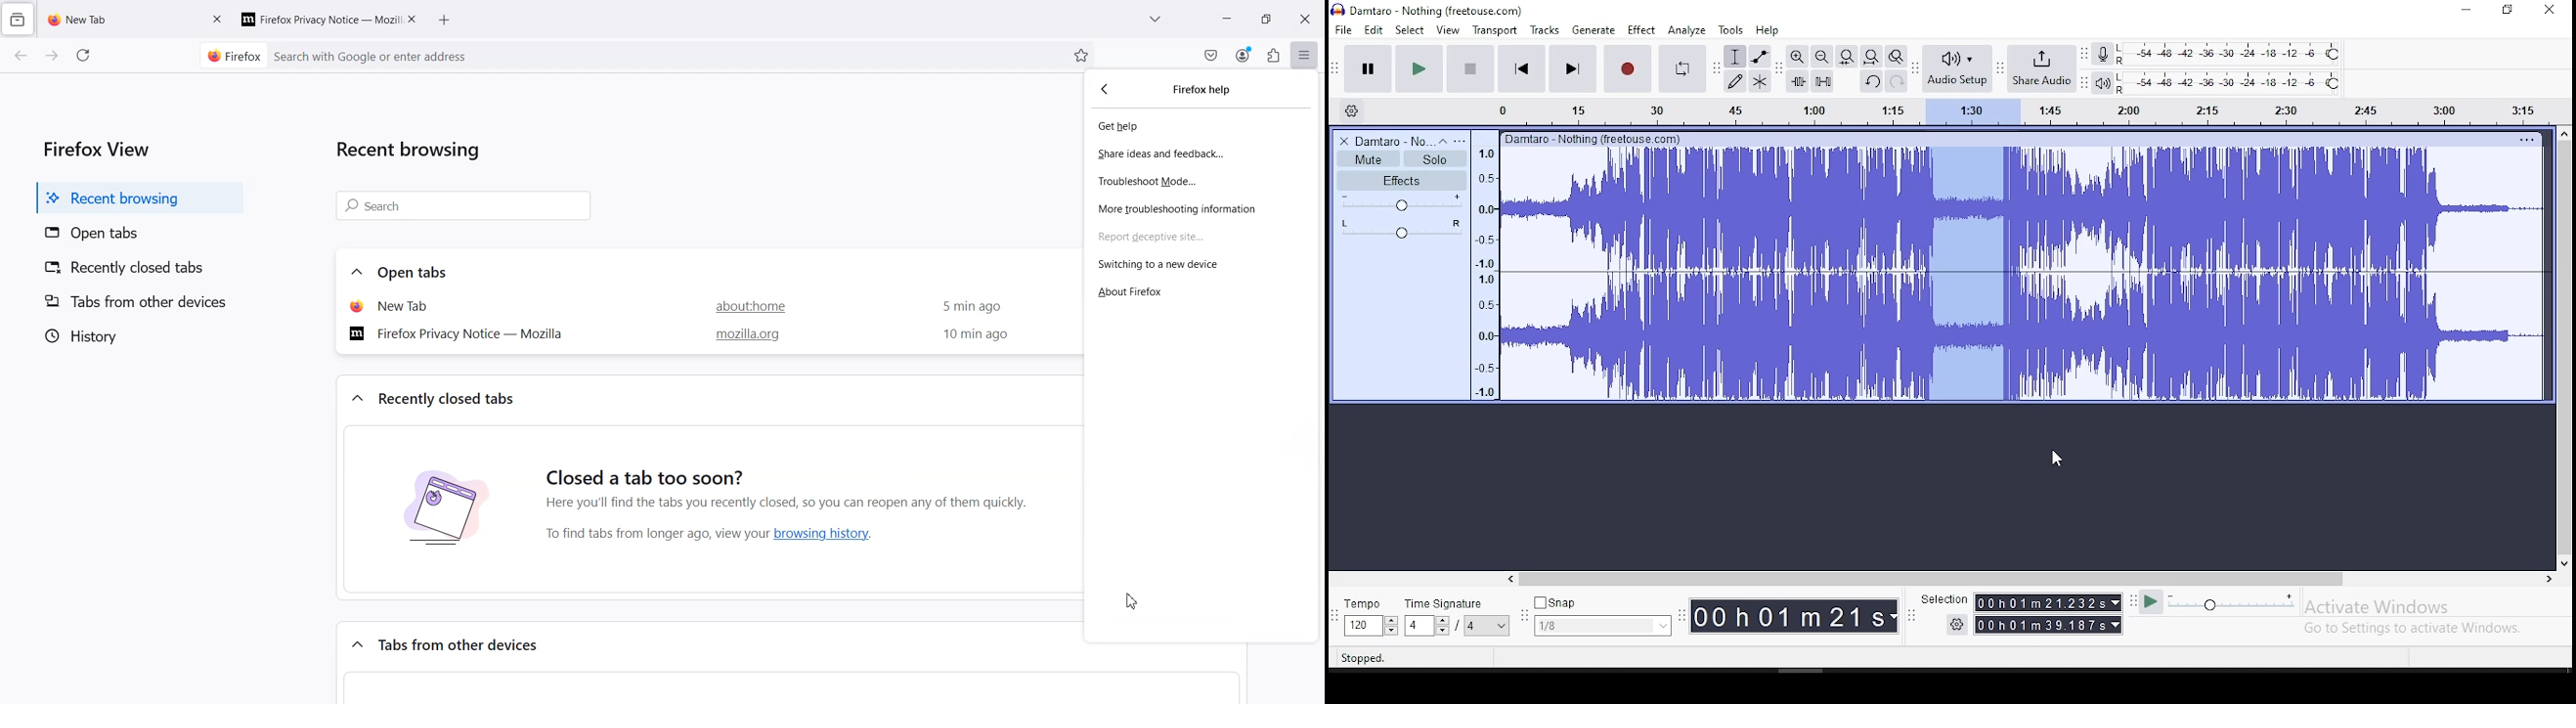 The image size is (2576, 728). Describe the element at coordinates (1687, 30) in the screenshot. I see `analyze` at that location.